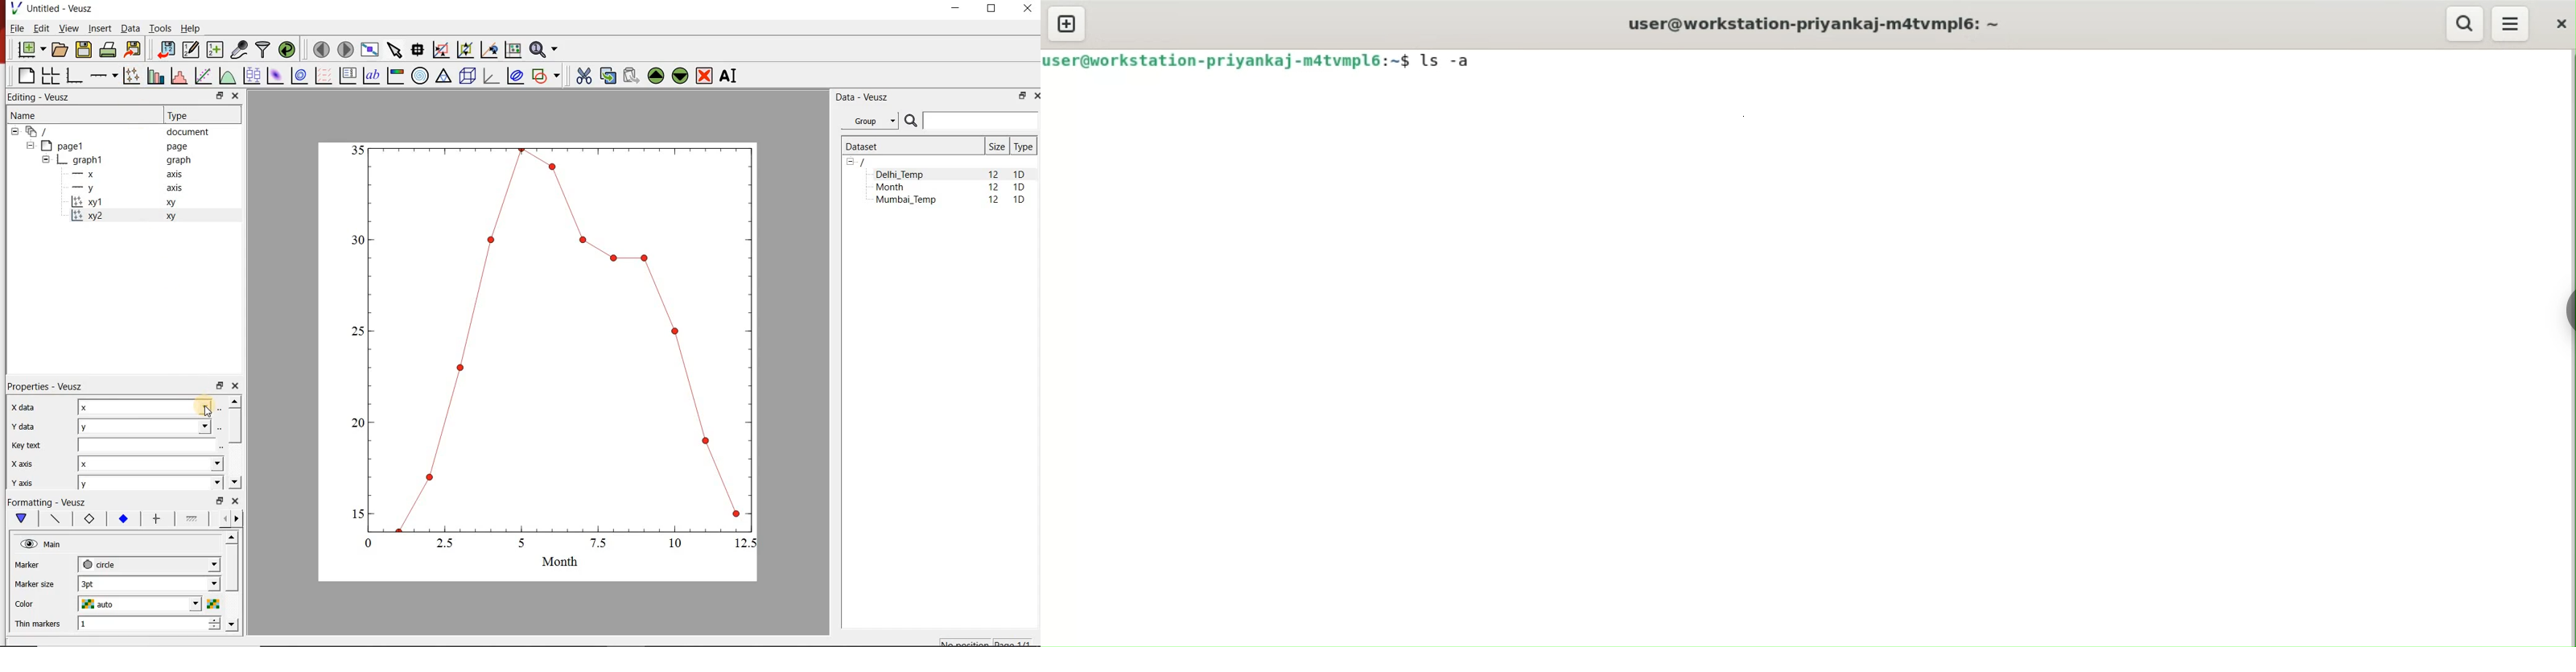  I want to click on 1D, so click(1019, 188).